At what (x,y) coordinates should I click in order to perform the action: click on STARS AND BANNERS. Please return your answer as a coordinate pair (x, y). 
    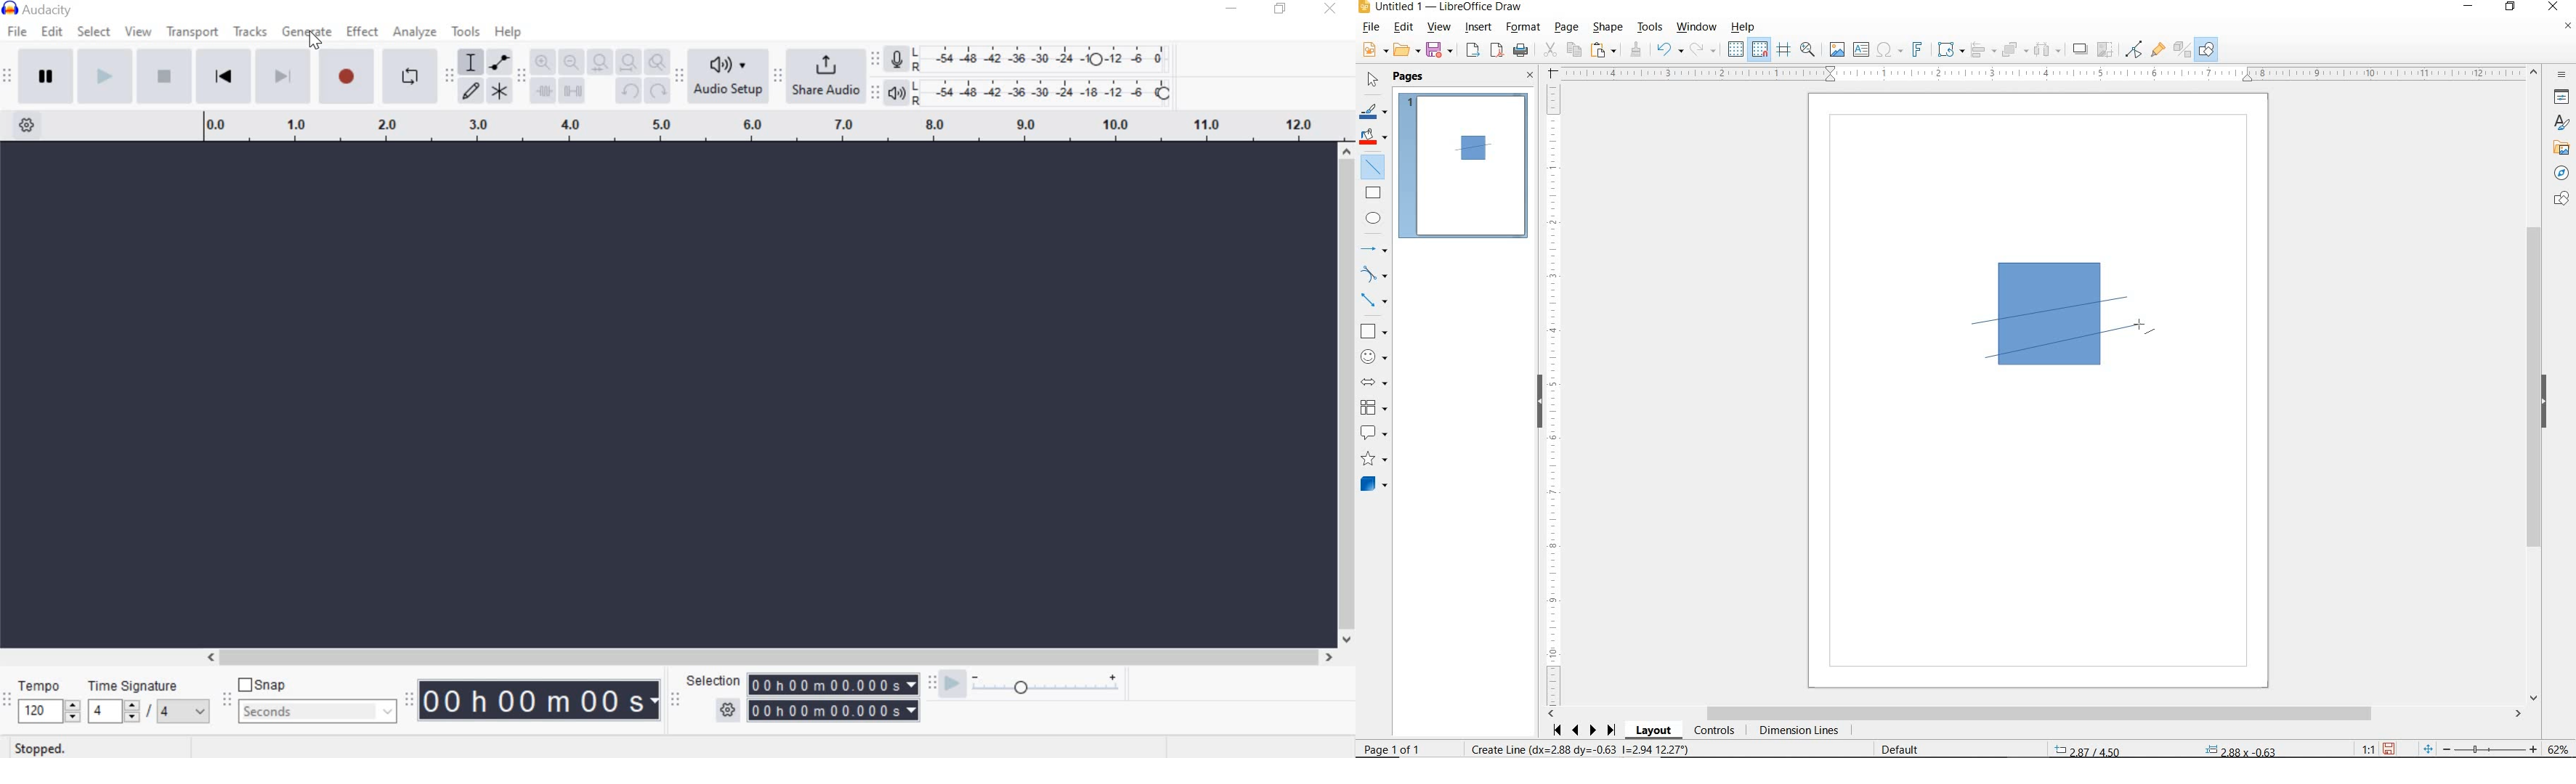
    Looking at the image, I should click on (1374, 460).